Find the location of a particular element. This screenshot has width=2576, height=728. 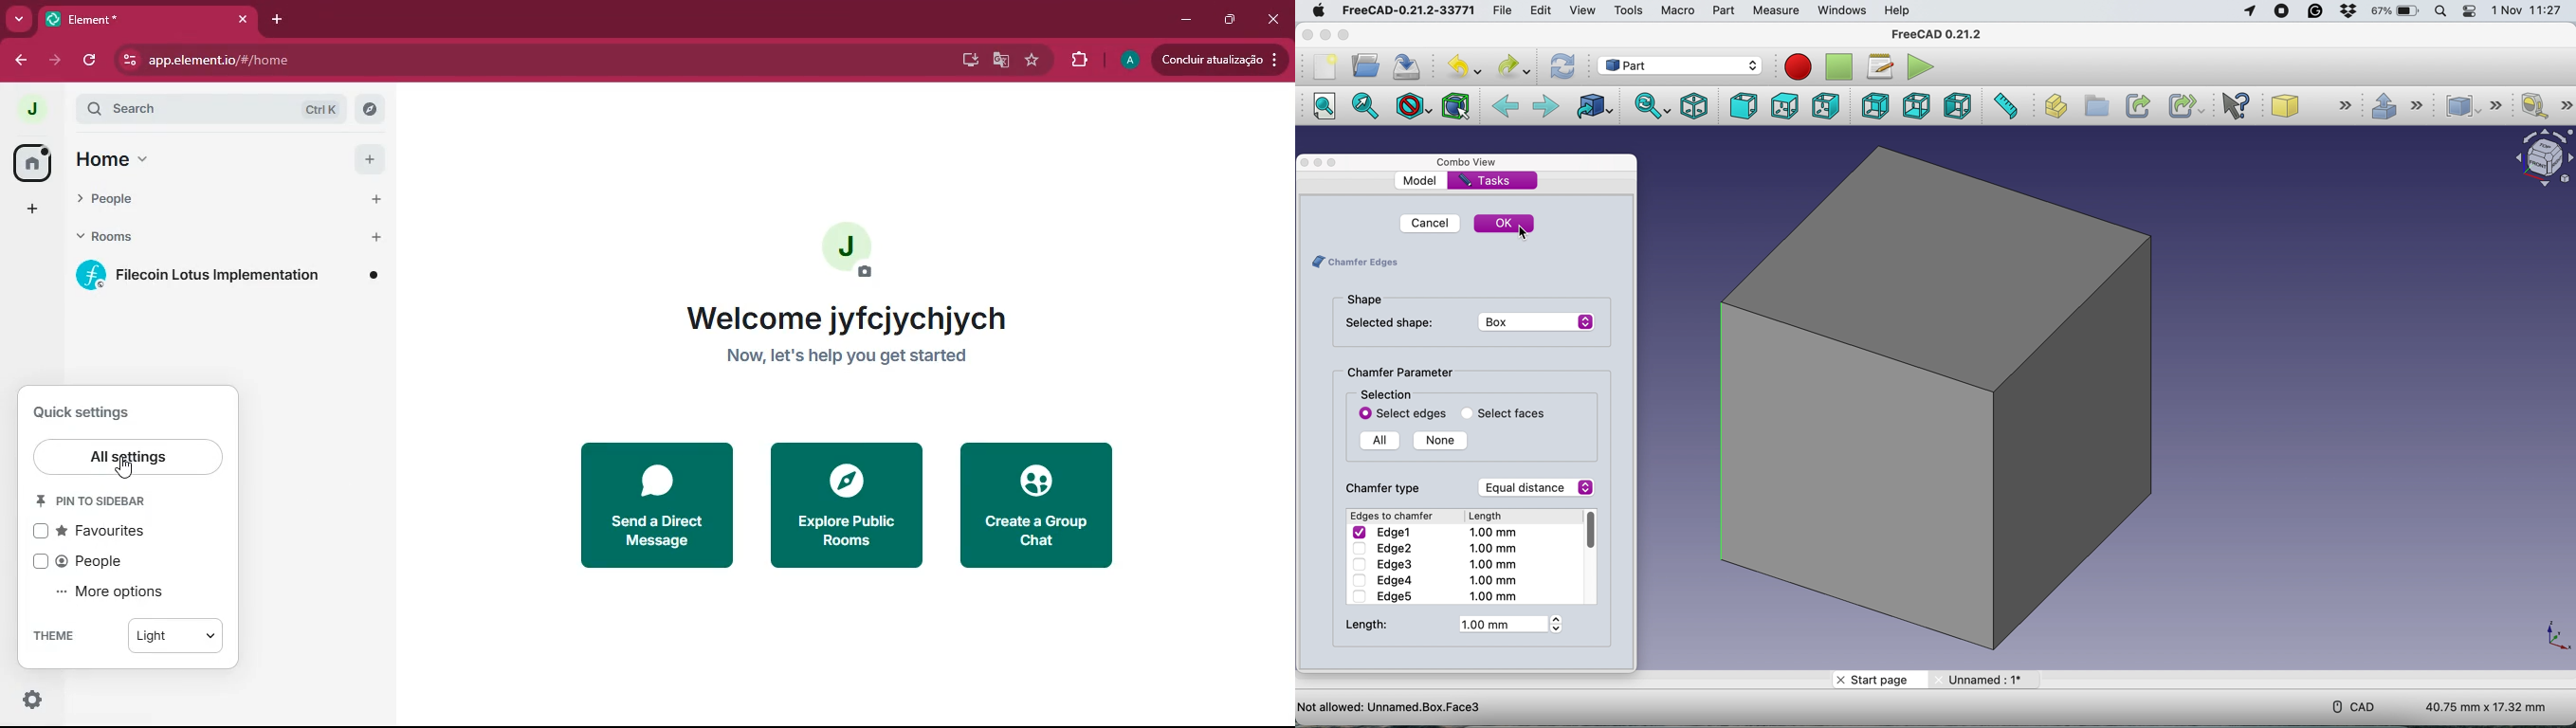

help is located at coordinates (1899, 10).